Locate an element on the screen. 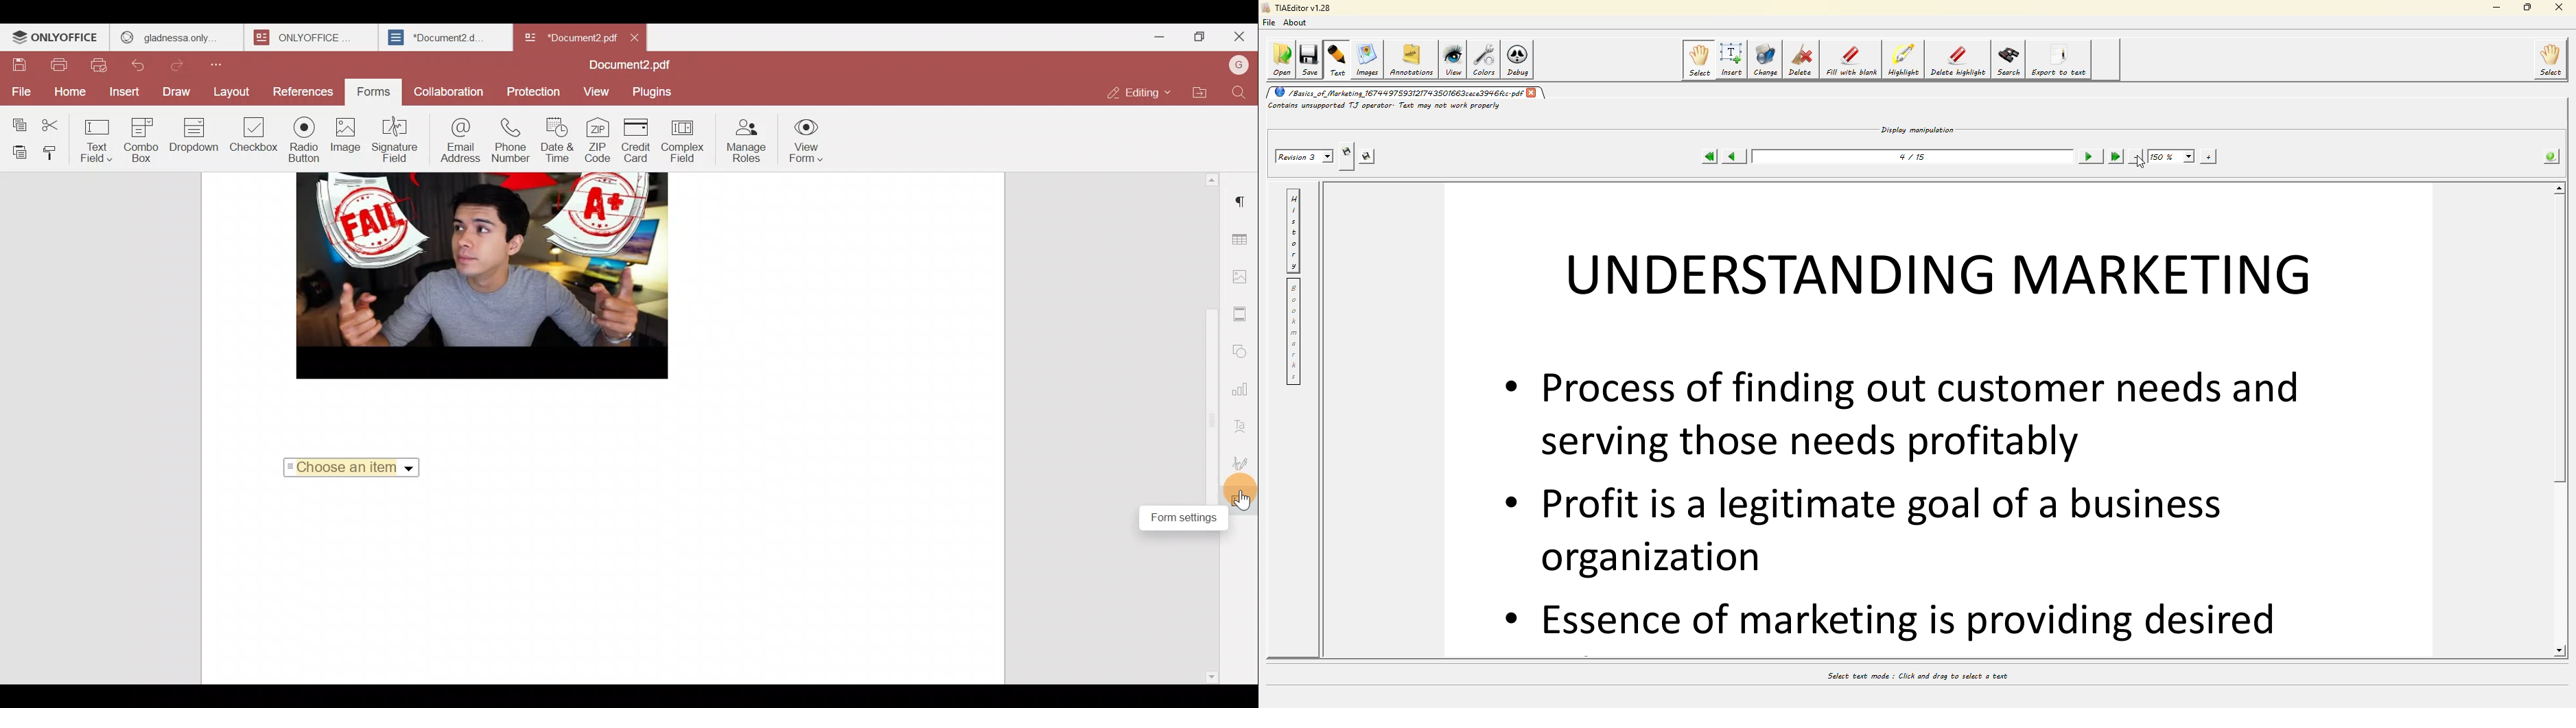  Signature settings is located at coordinates (1243, 460).